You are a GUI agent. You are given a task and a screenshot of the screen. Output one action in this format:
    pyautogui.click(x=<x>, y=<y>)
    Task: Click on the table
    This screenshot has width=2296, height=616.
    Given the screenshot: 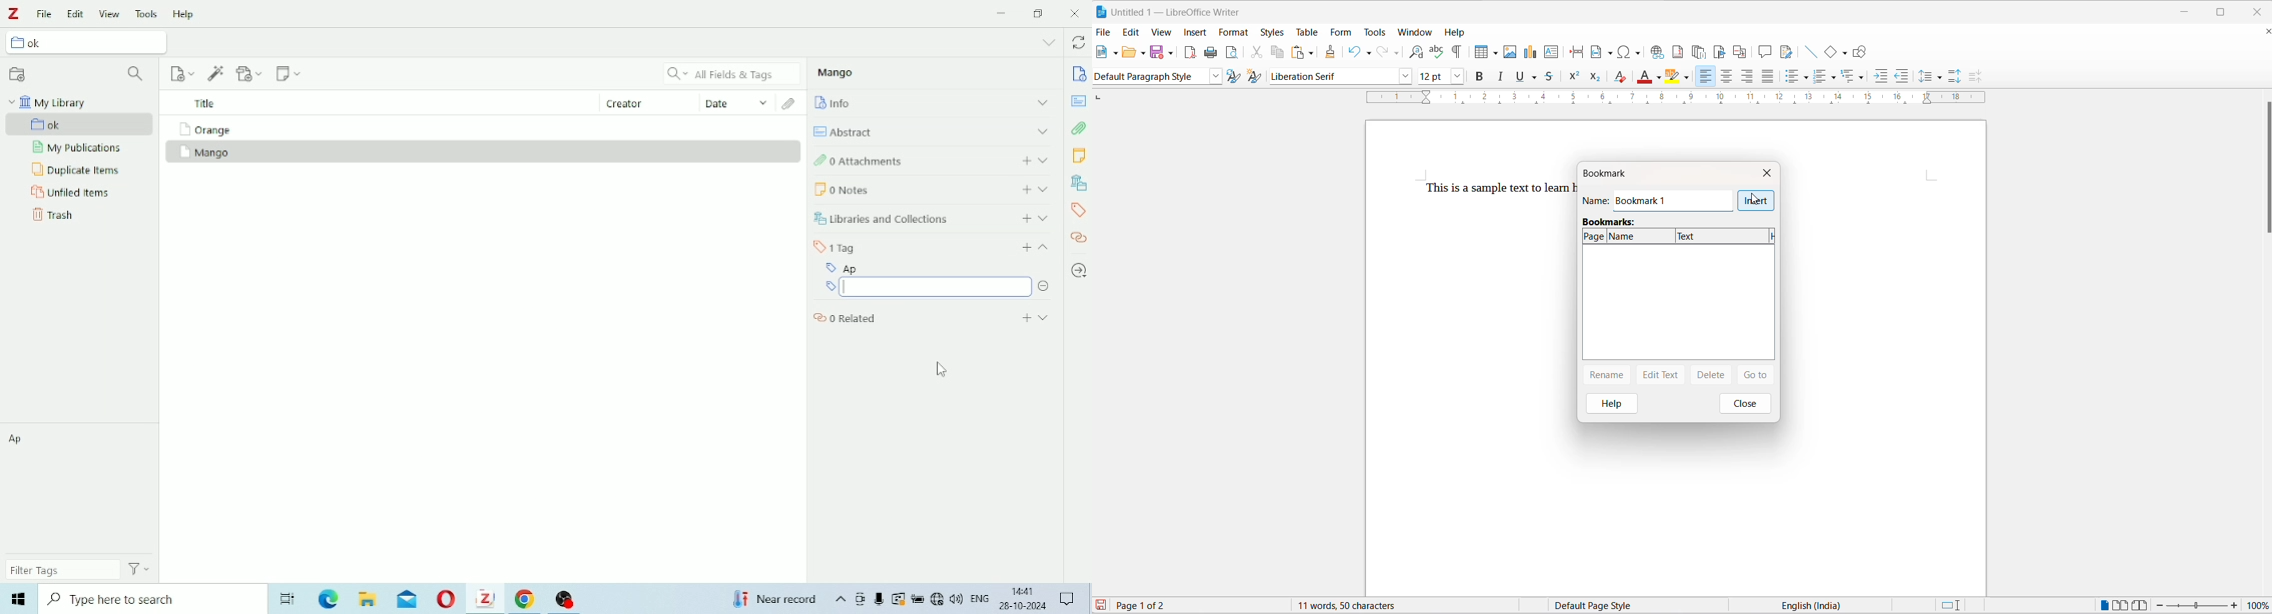 What is the action you would take?
    pyautogui.click(x=1307, y=32)
    